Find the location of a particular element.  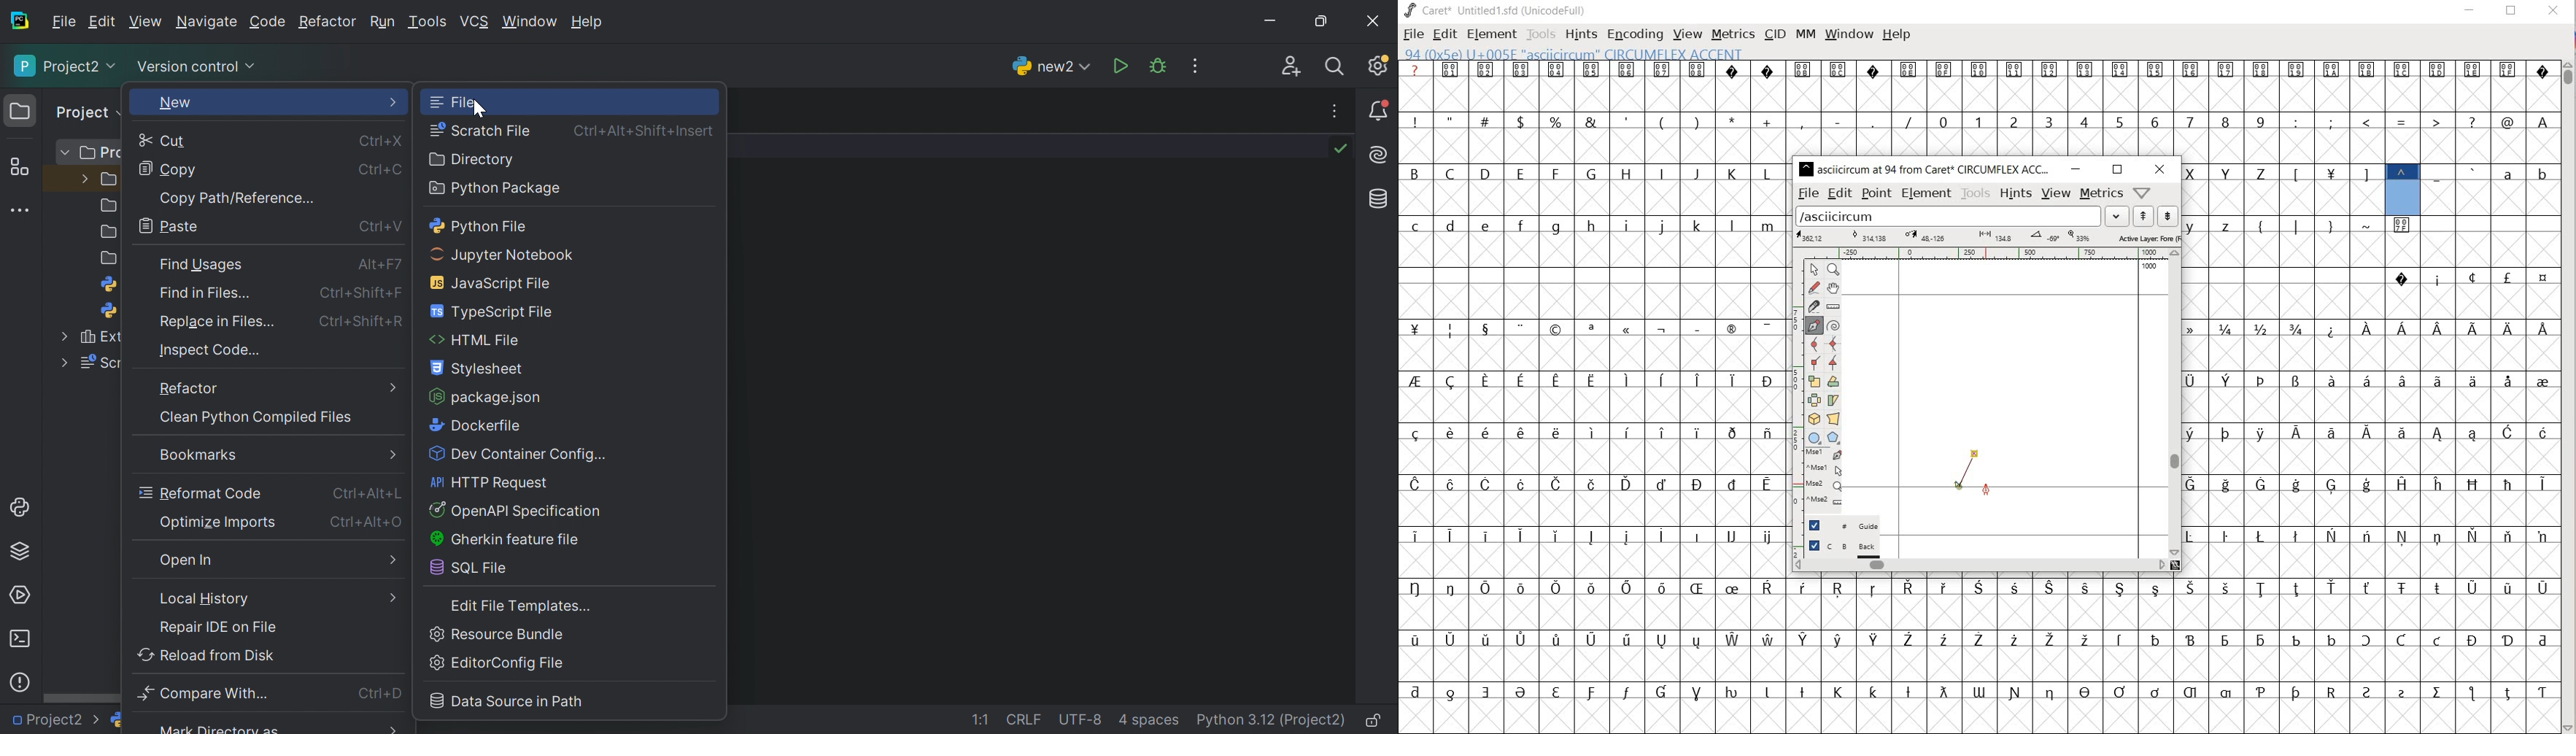

Clean Python Compiled Files is located at coordinates (254, 418).